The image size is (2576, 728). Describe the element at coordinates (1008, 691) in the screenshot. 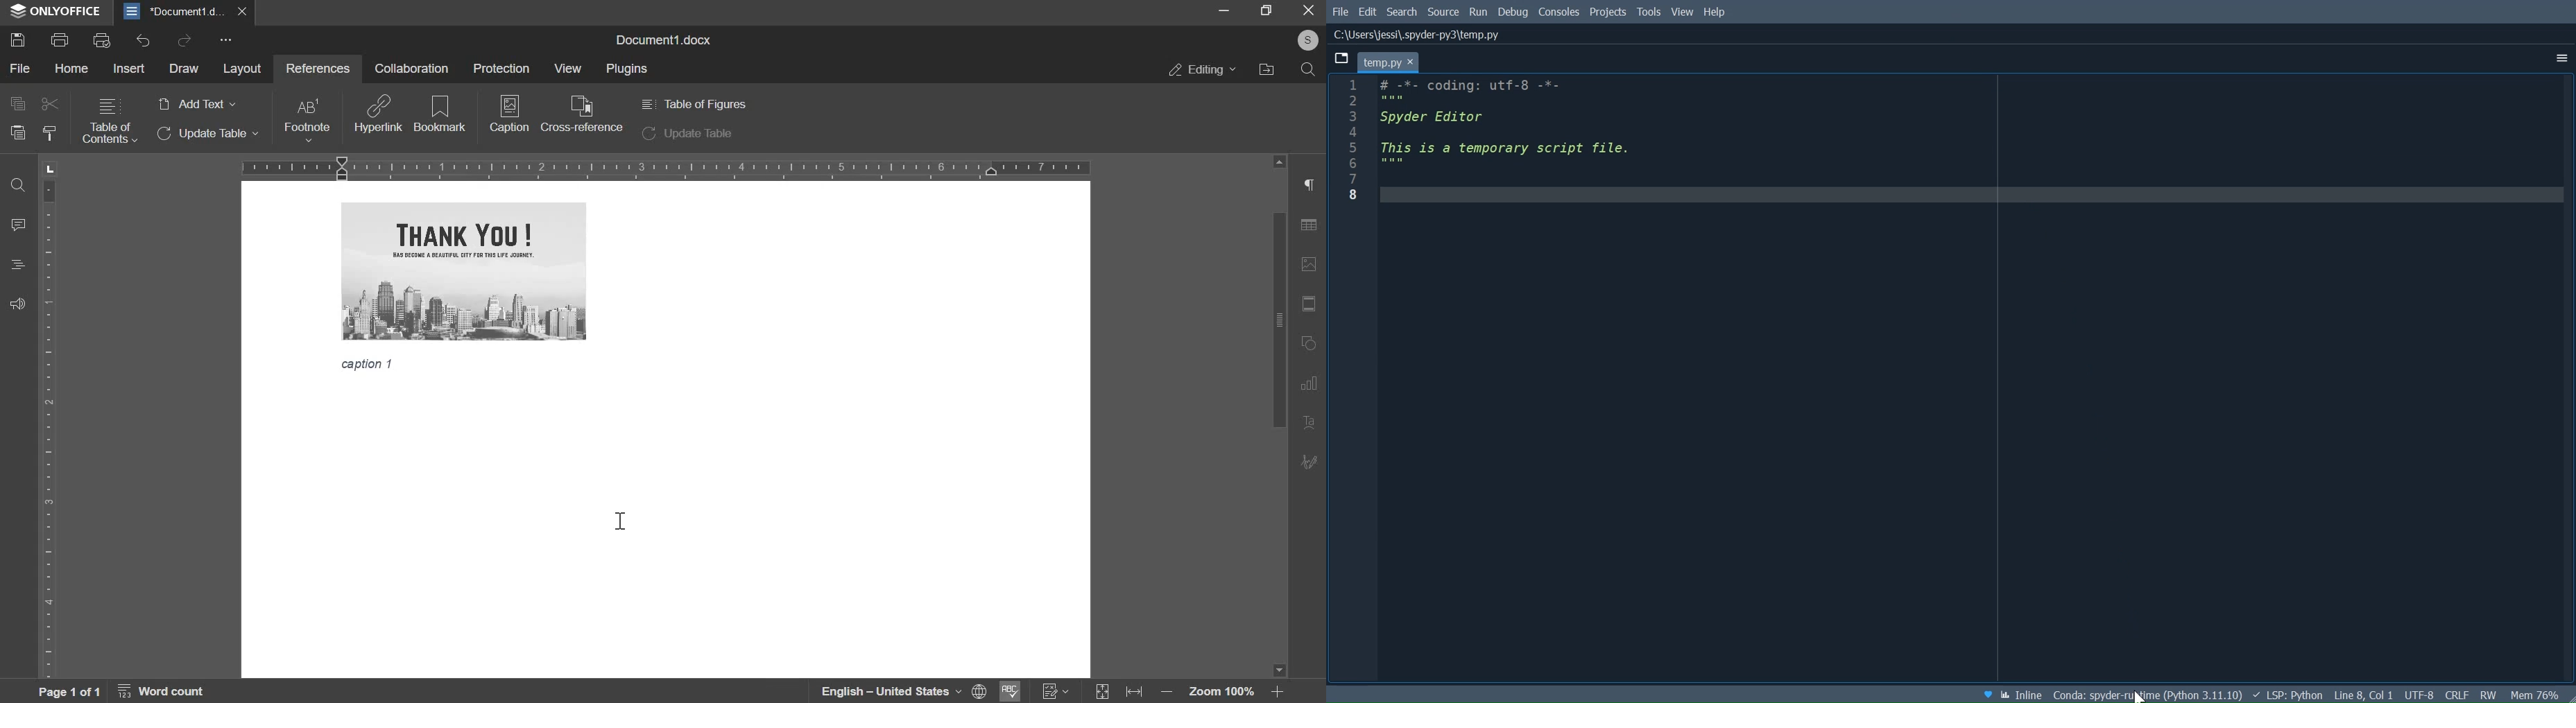

I see `Spell Checking` at that location.